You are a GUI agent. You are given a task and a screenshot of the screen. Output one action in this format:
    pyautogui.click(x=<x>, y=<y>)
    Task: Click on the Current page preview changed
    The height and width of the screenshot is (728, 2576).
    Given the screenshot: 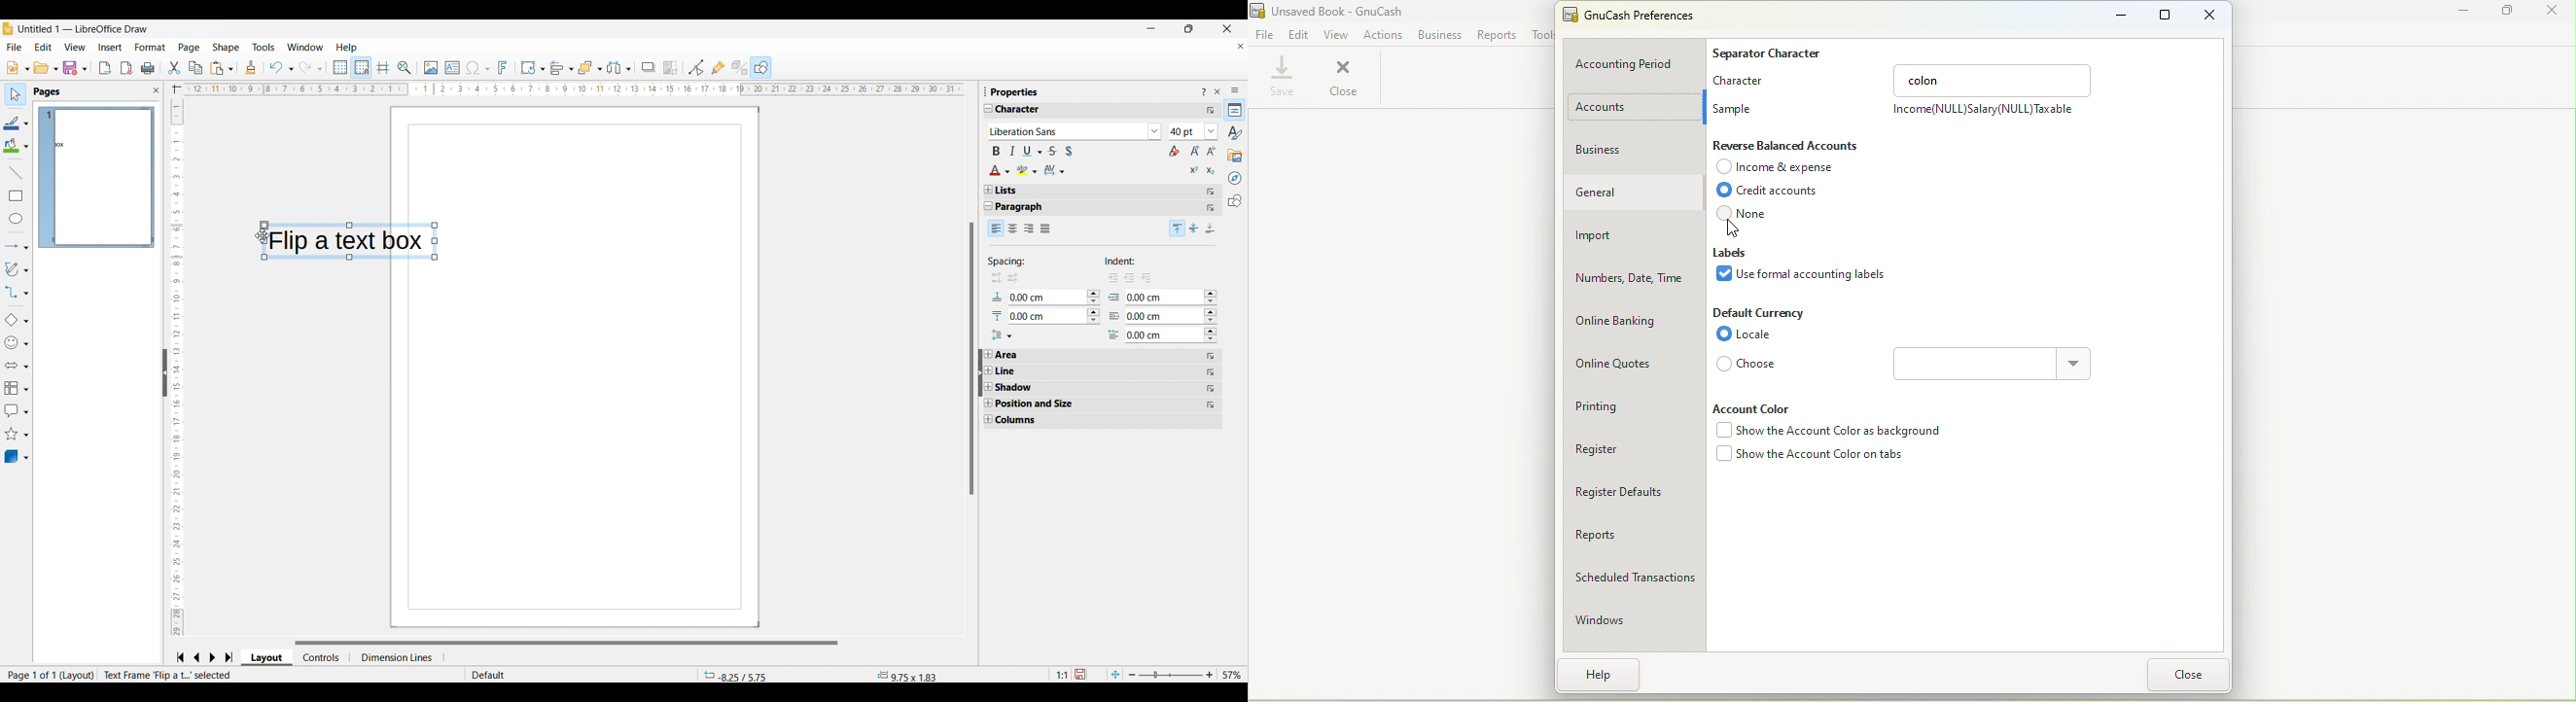 What is the action you would take?
    pyautogui.click(x=103, y=177)
    